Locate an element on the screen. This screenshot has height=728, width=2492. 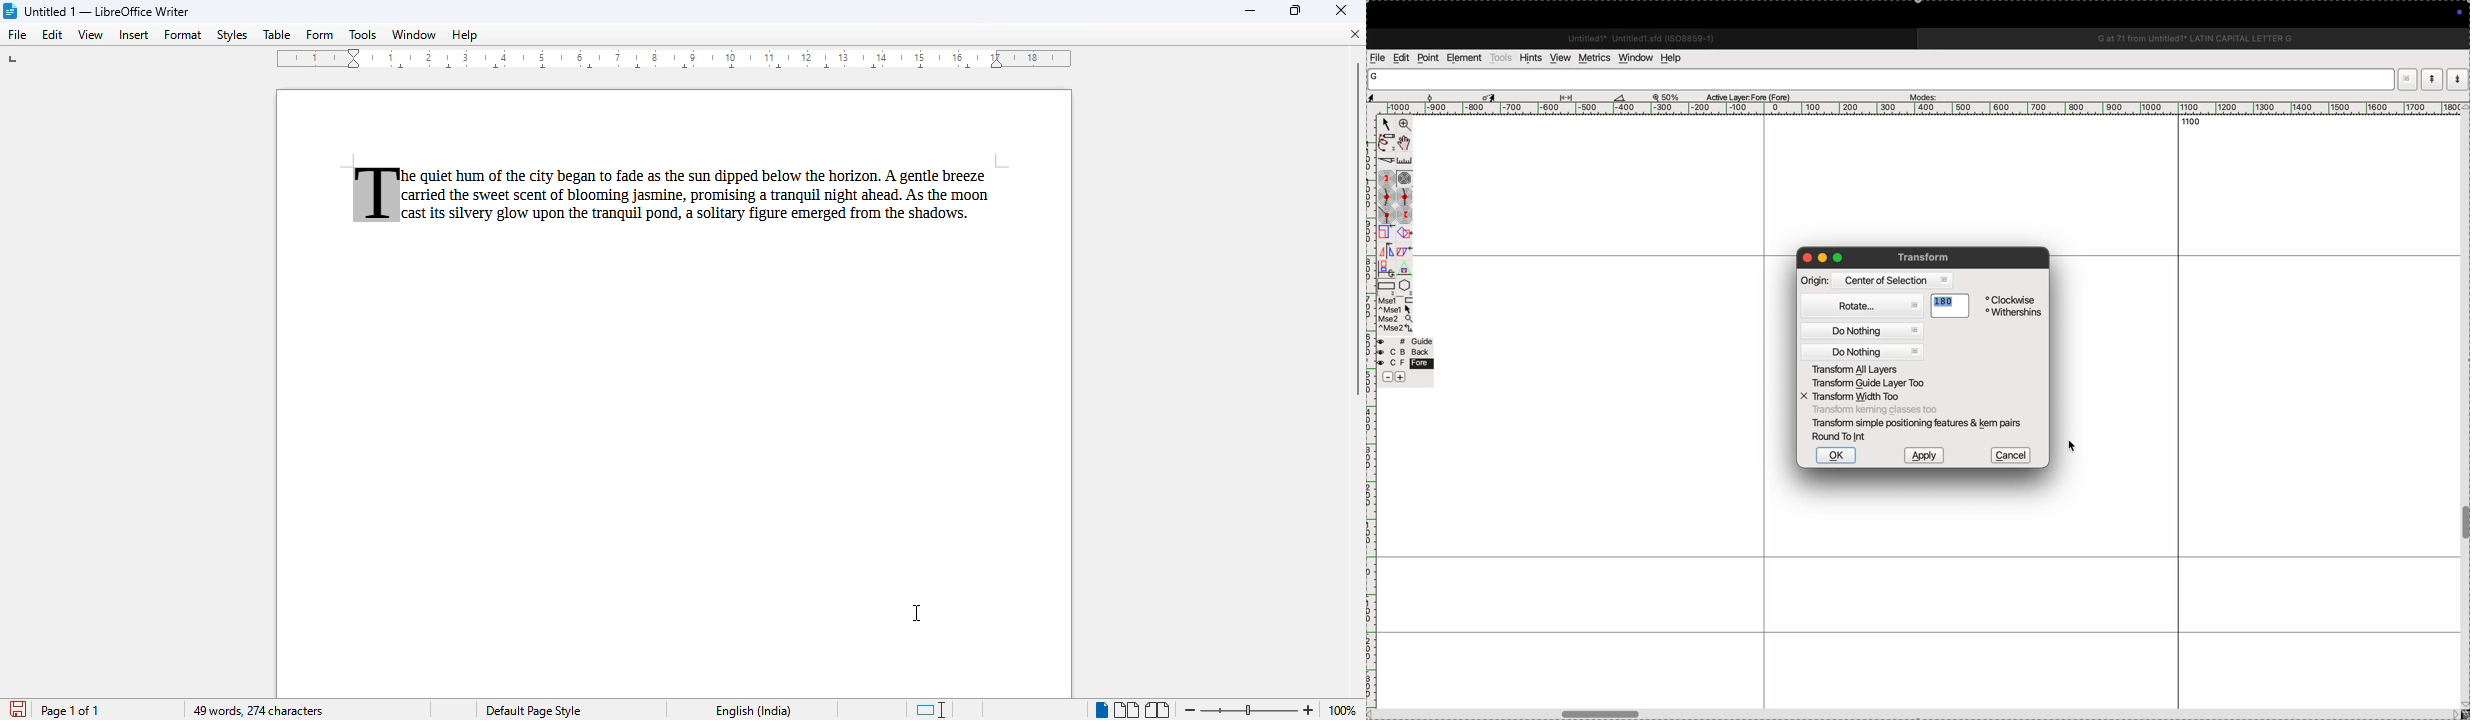
scale is located at coordinates (1923, 108).